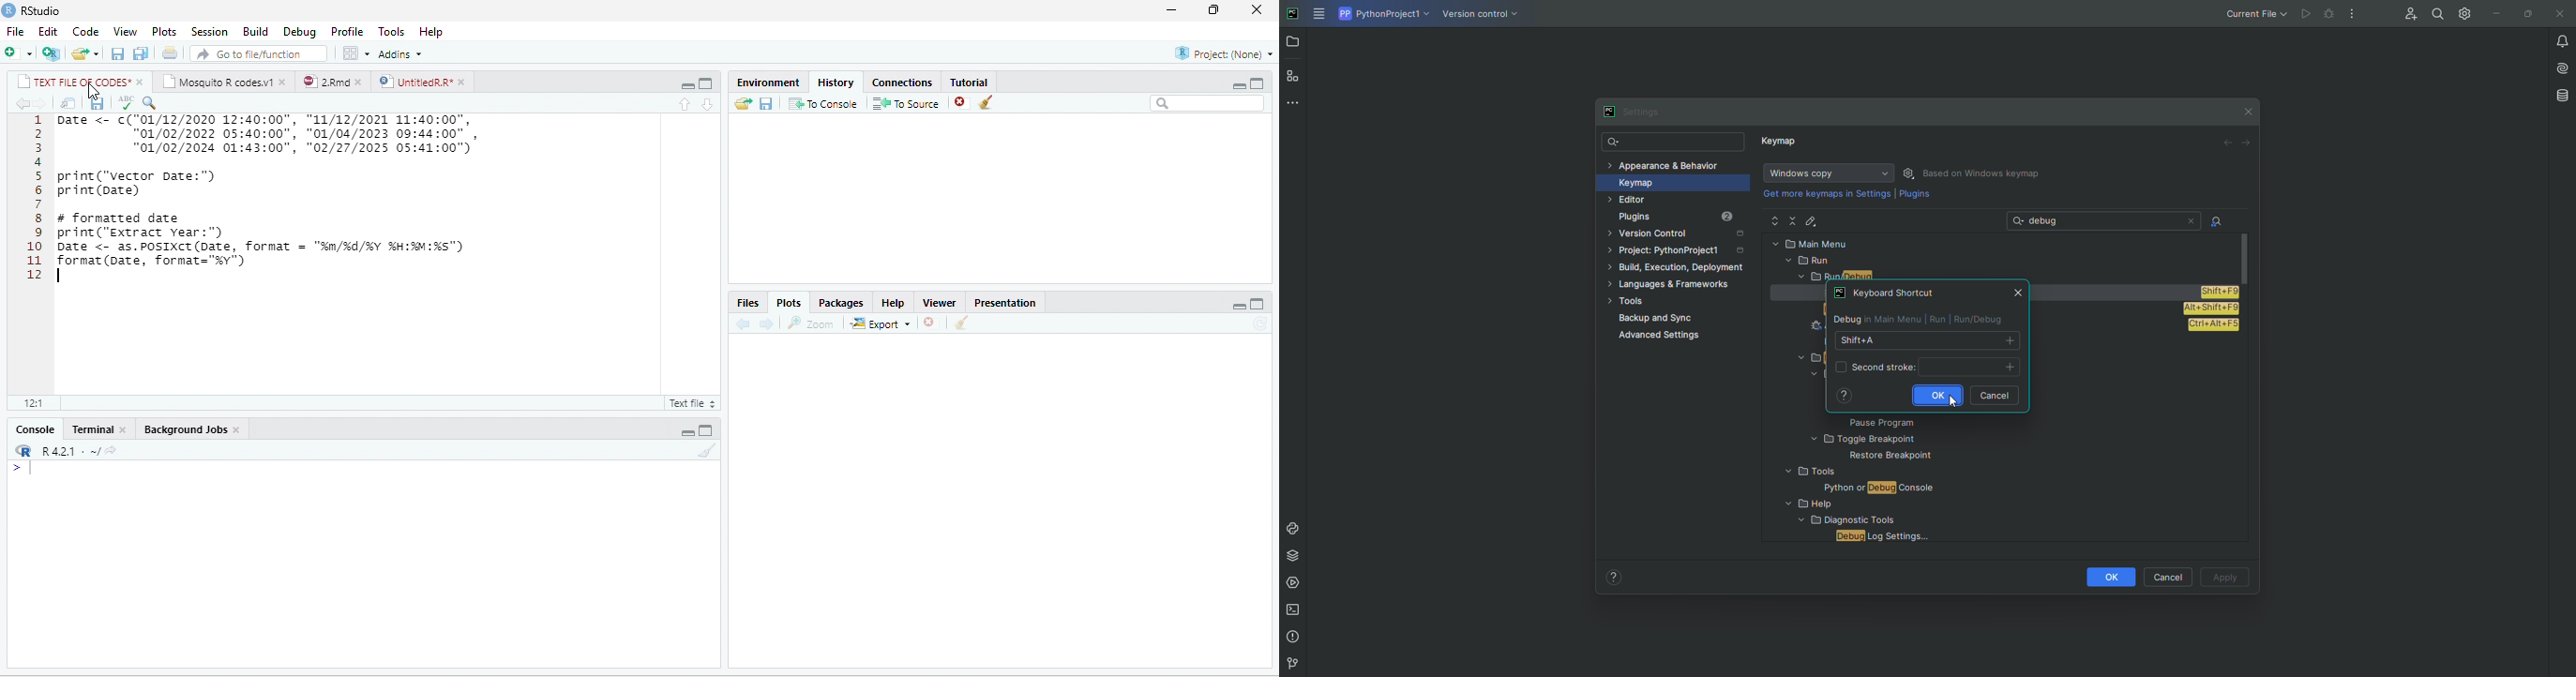 This screenshot has width=2576, height=700. Describe the element at coordinates (1483, 16) in the screenshot. I see `Version COntrol` at that location.